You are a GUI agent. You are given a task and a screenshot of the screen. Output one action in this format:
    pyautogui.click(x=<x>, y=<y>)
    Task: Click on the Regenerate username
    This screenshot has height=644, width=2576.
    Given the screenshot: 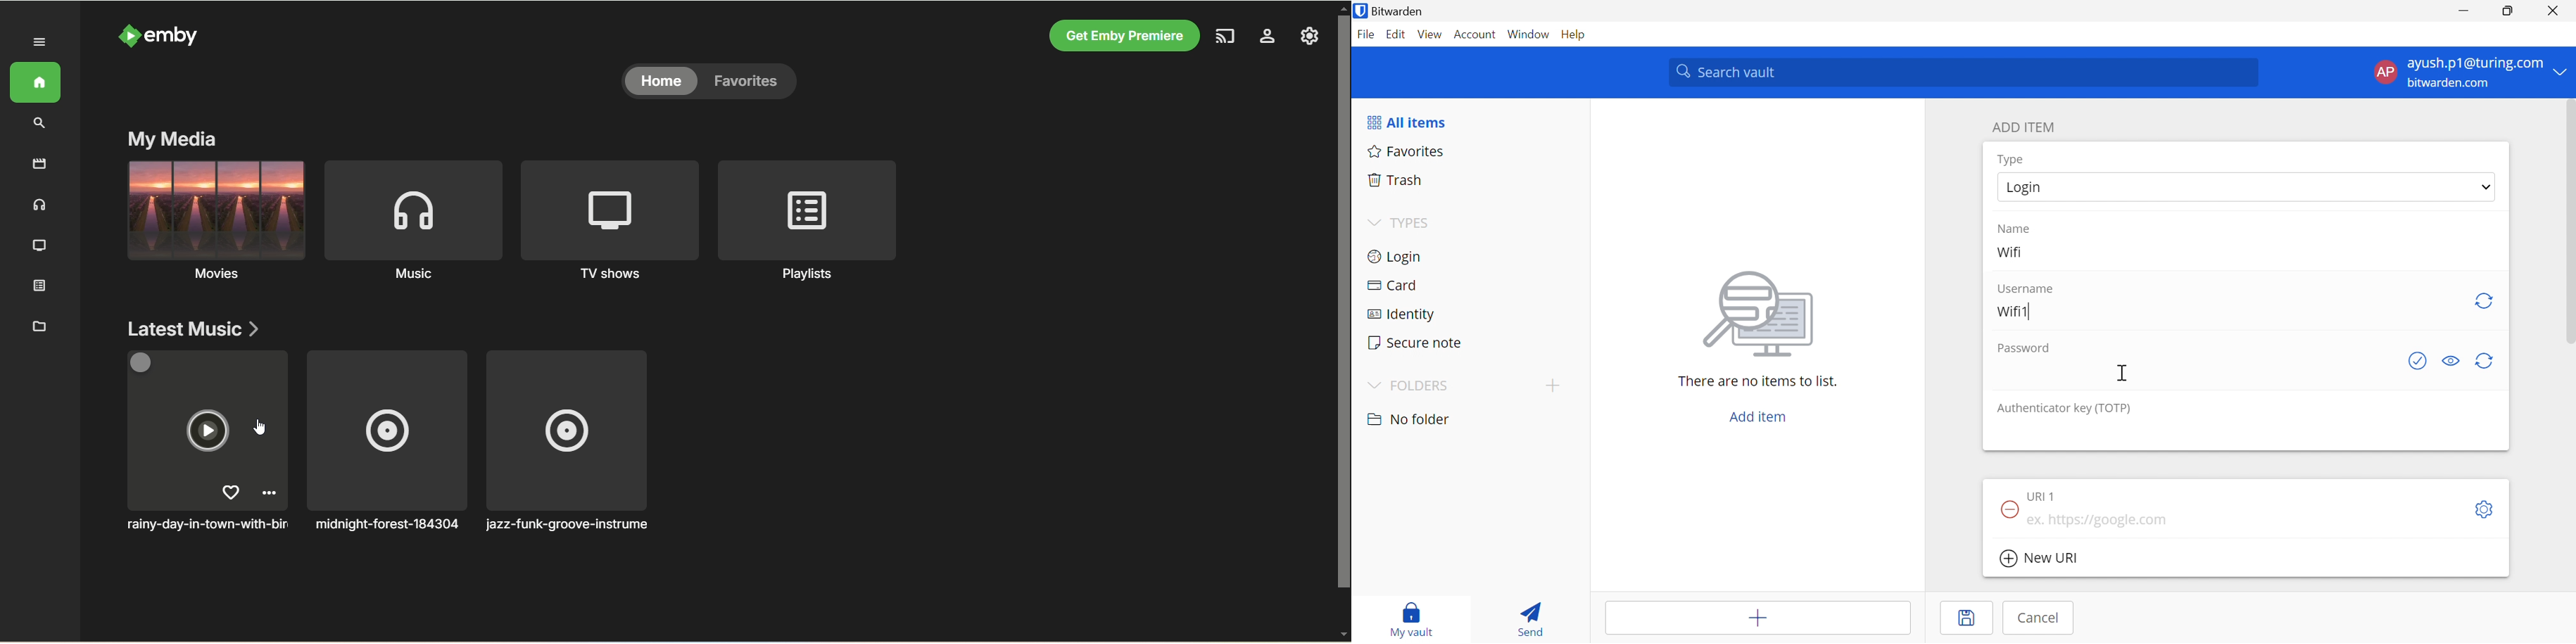 What is the action you would take?
    pyautogui.click(x=2484, y=300)
    